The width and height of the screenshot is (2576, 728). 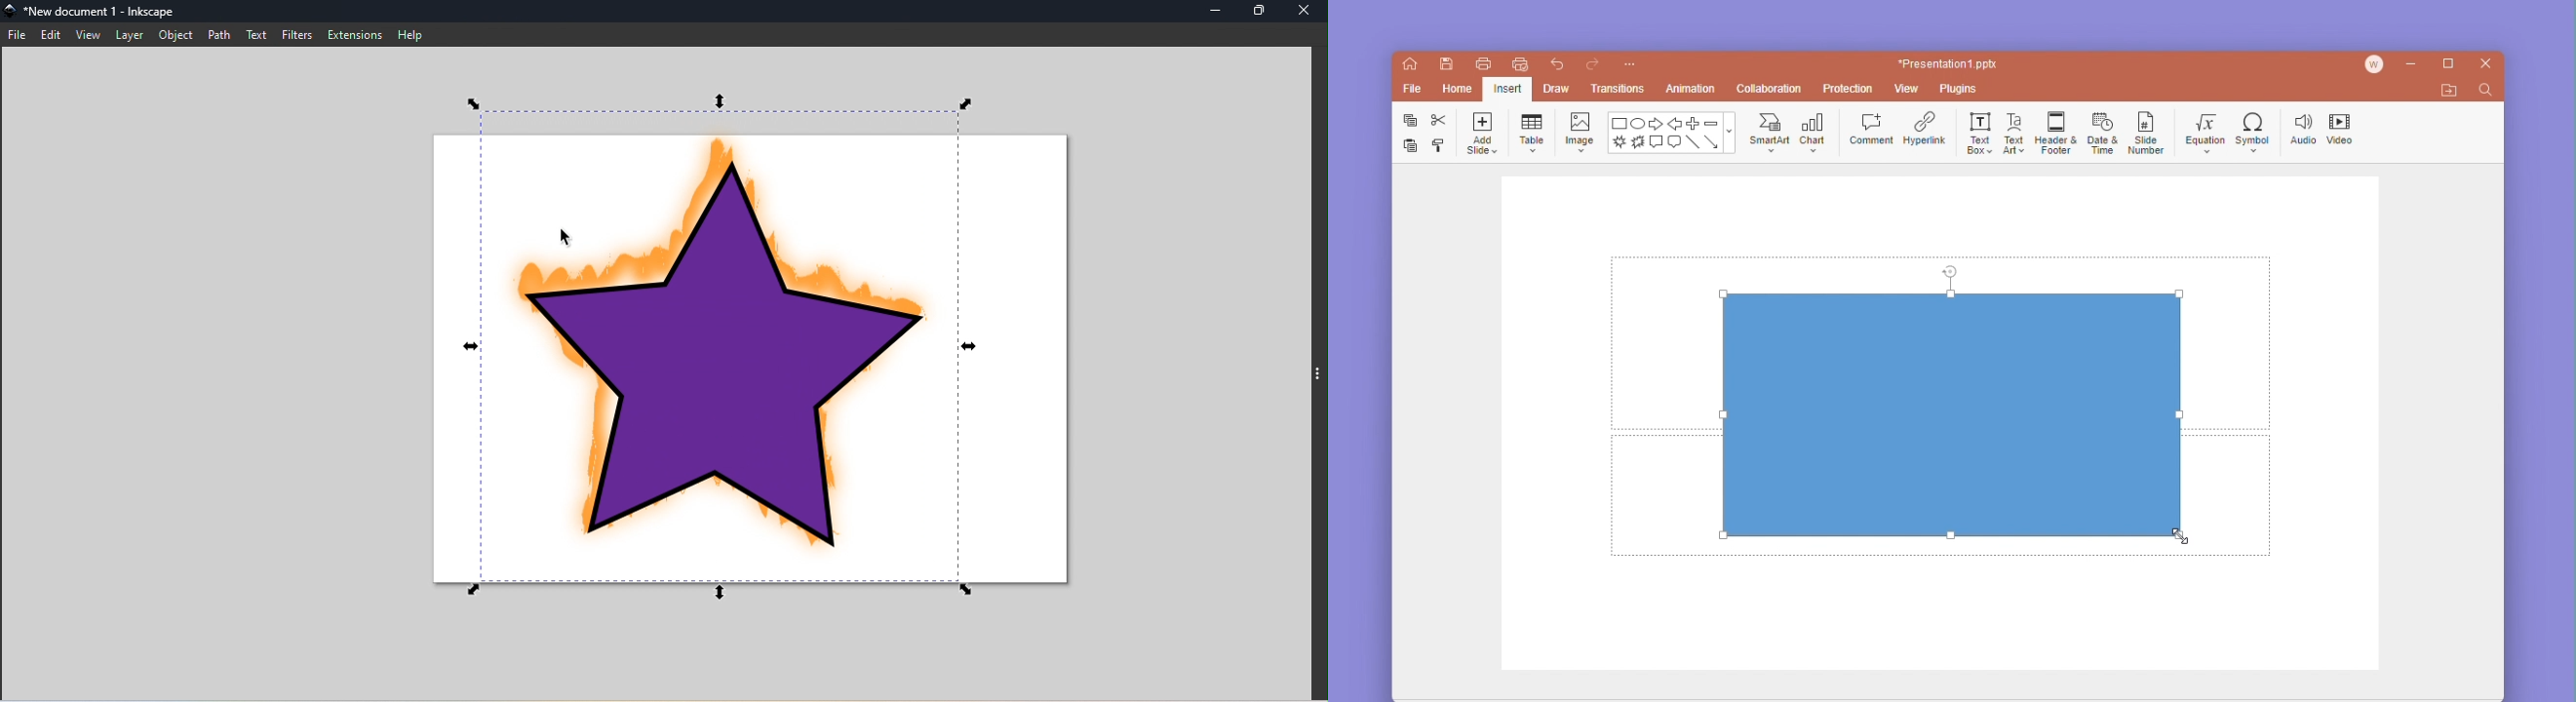 What do you see at coordinates (1952, 271) in the screenshot?
I see `rotate tool` at bounding box center [1952, 271].